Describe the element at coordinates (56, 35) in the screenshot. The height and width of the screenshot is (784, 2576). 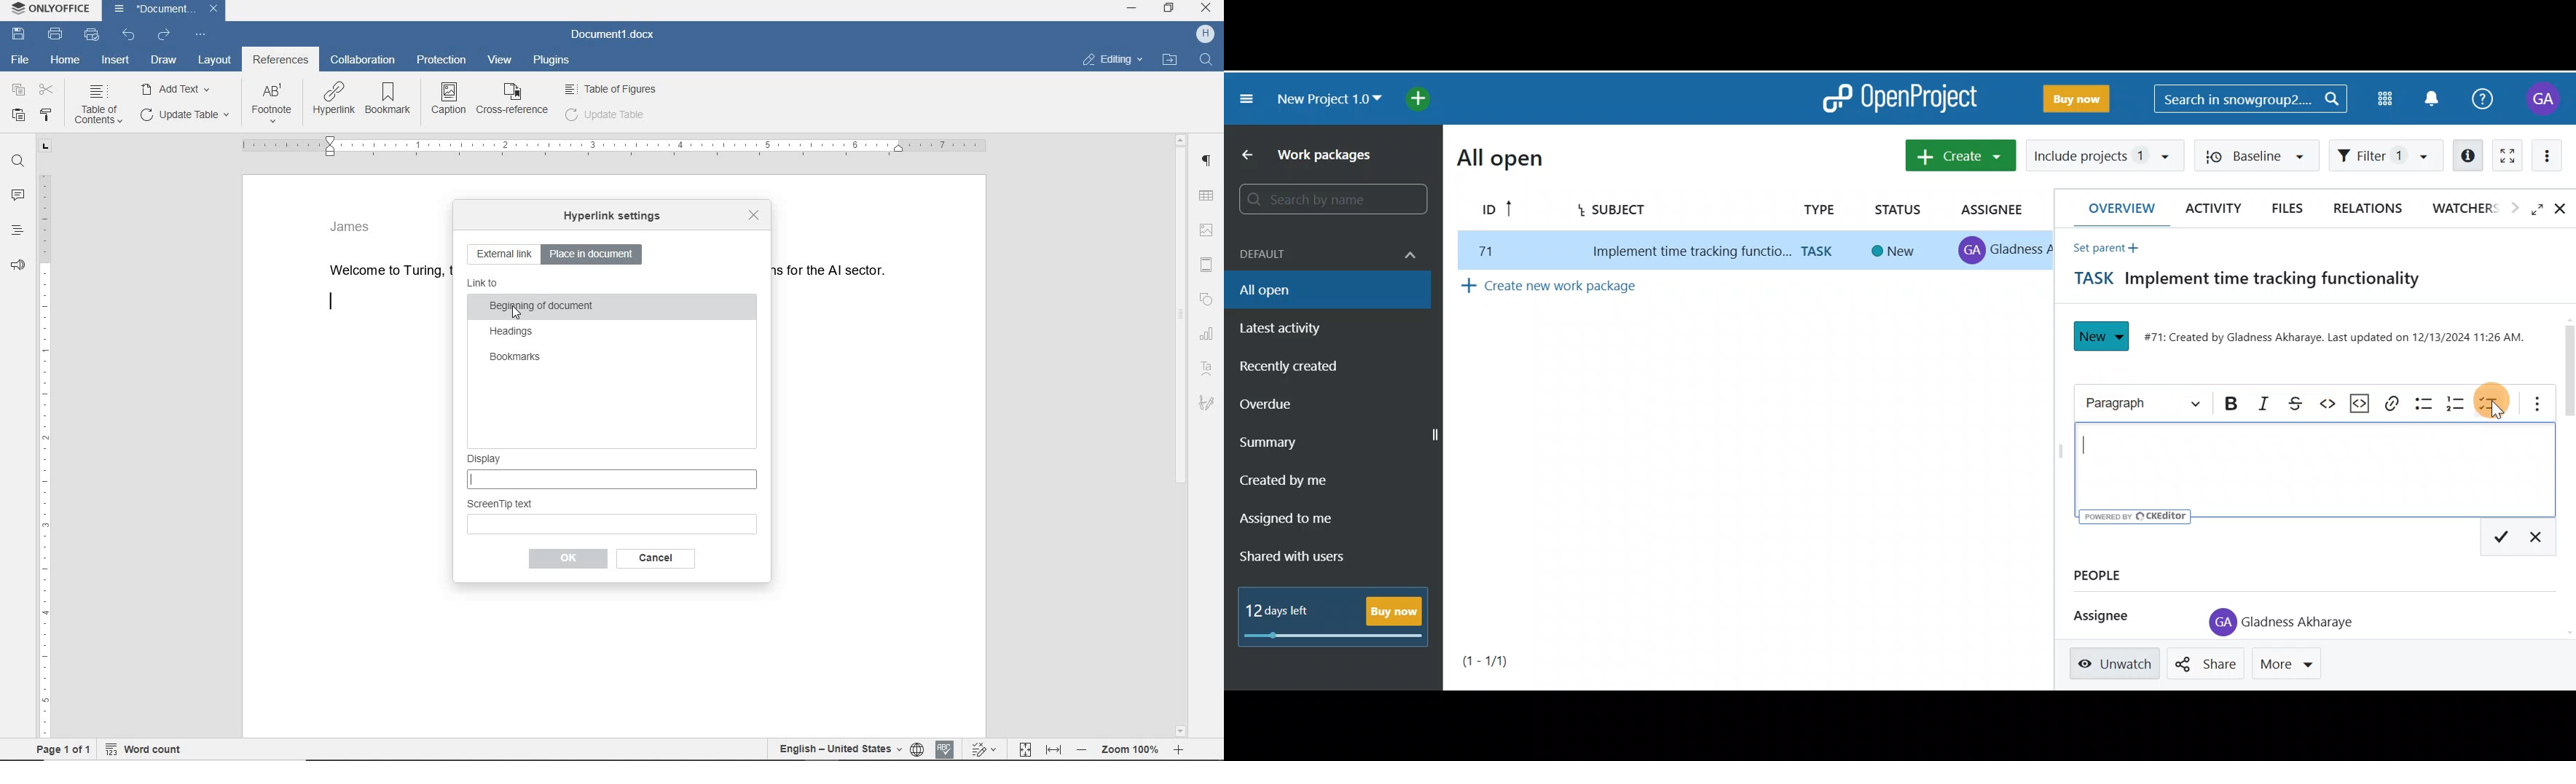
I see `print file` at that location.